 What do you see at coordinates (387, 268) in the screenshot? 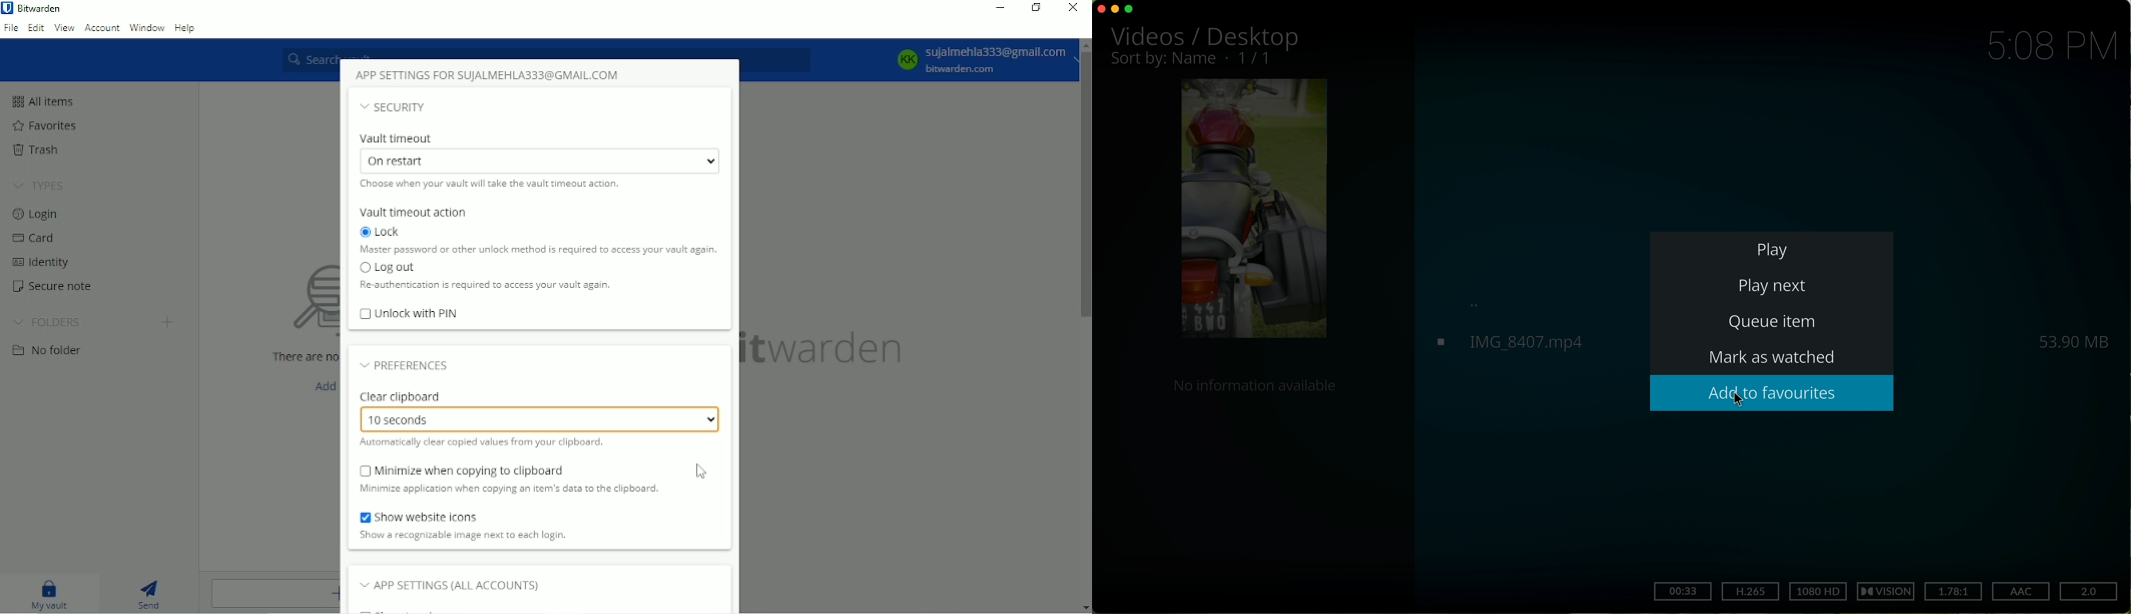
I see `Log out` at bounding box center [387, 268].